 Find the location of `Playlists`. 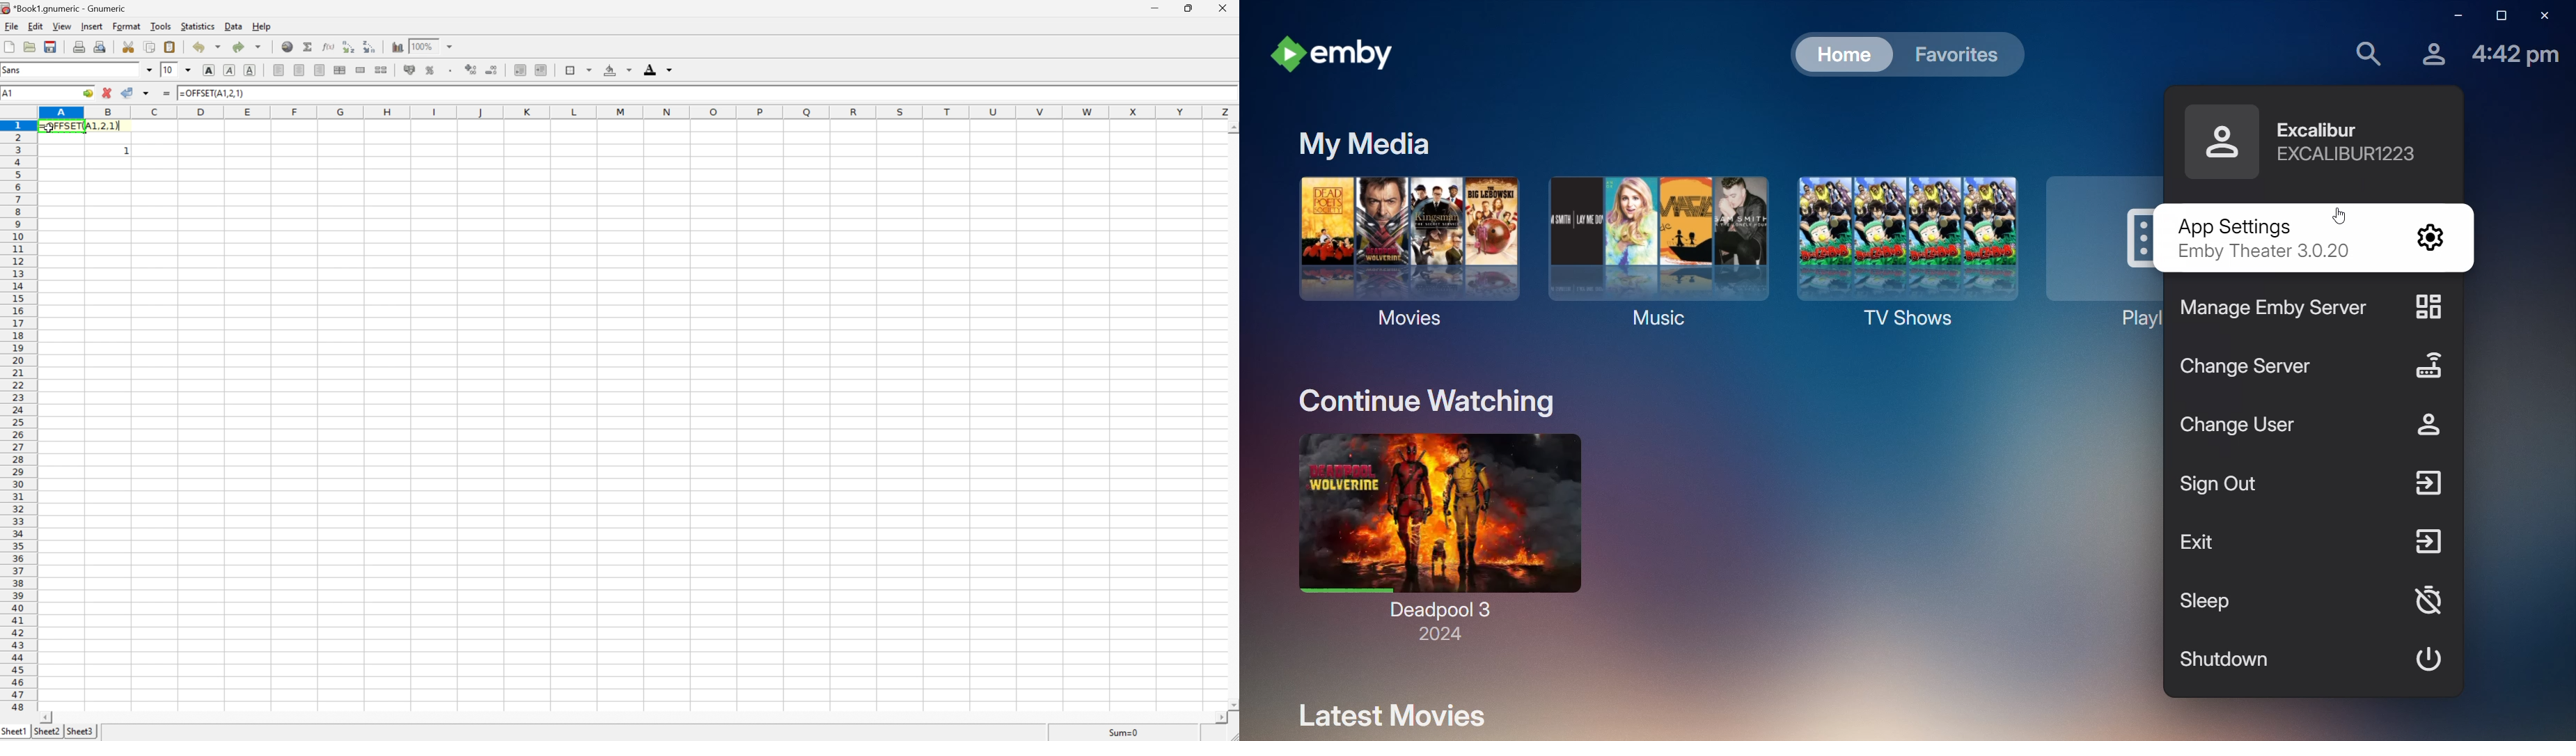

Playlists is located at coordinates (2098, 251).